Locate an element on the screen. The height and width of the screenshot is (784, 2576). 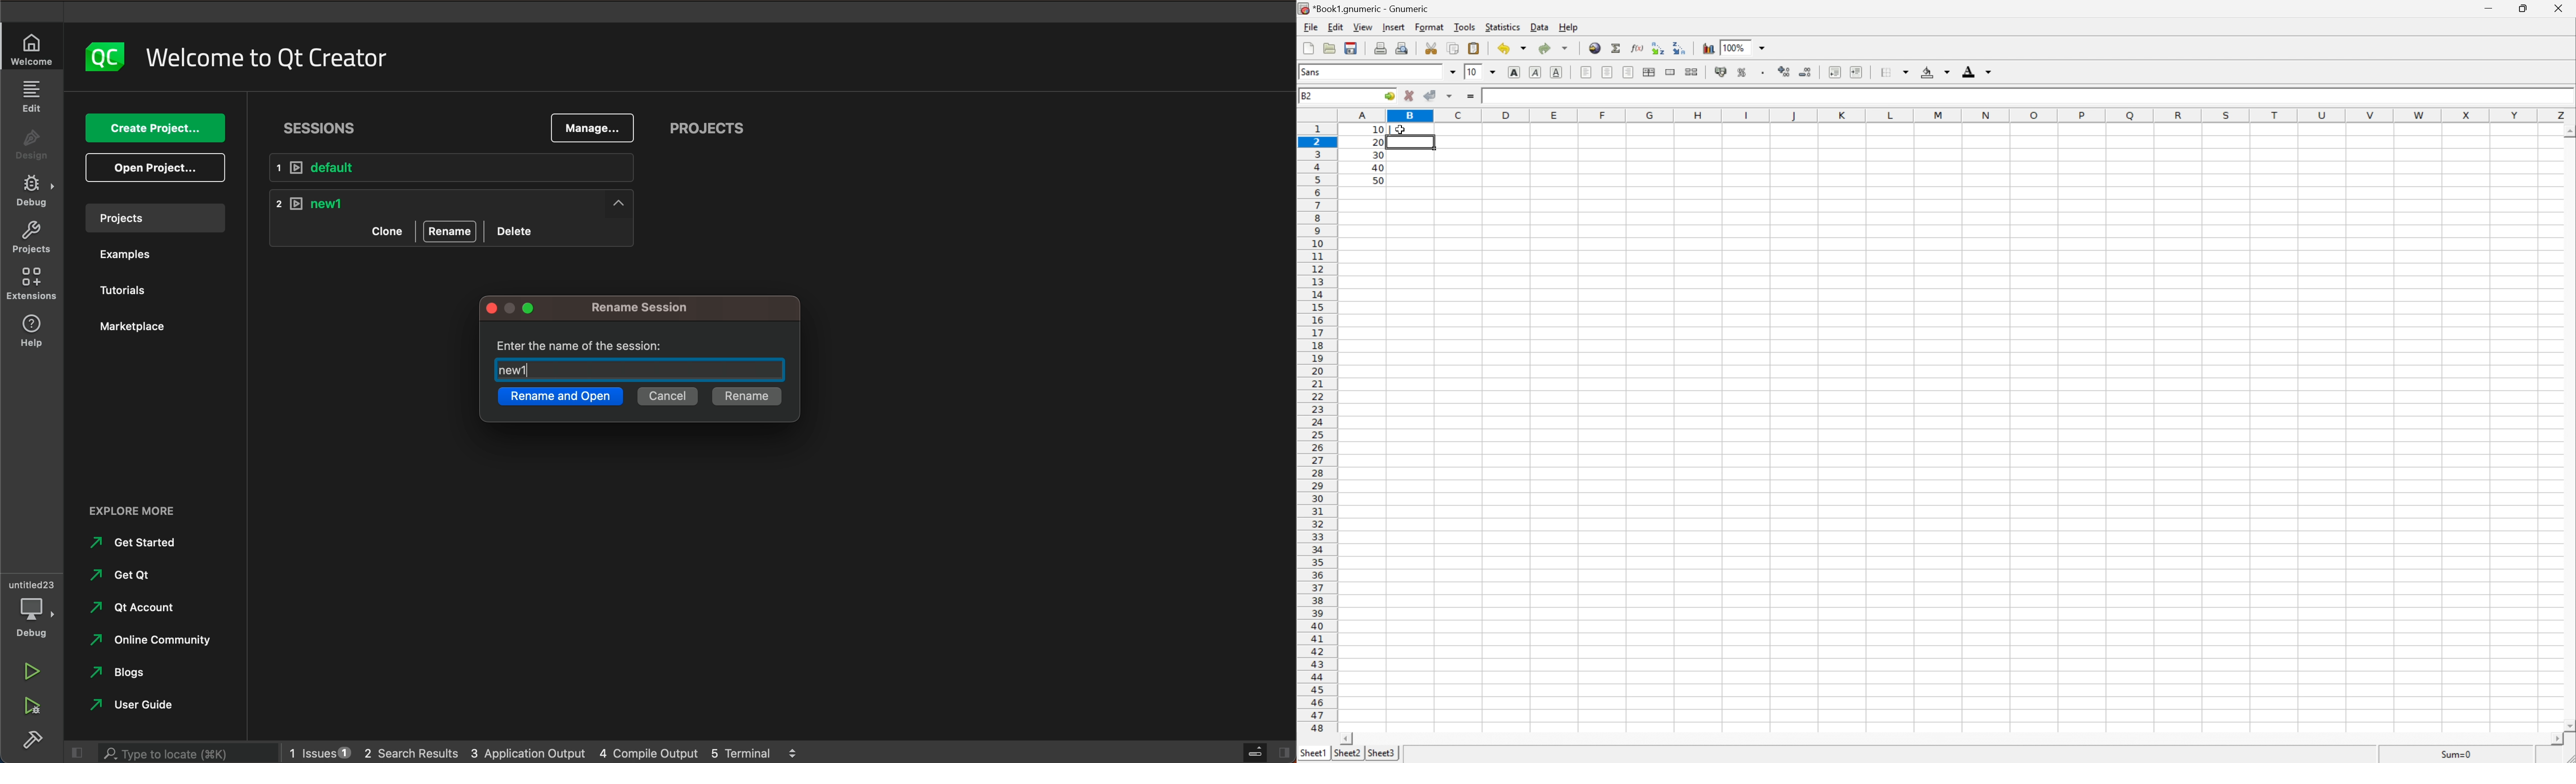
Set the format of the selected cells to include a thousands separator is located at coordinates (1760, 73).